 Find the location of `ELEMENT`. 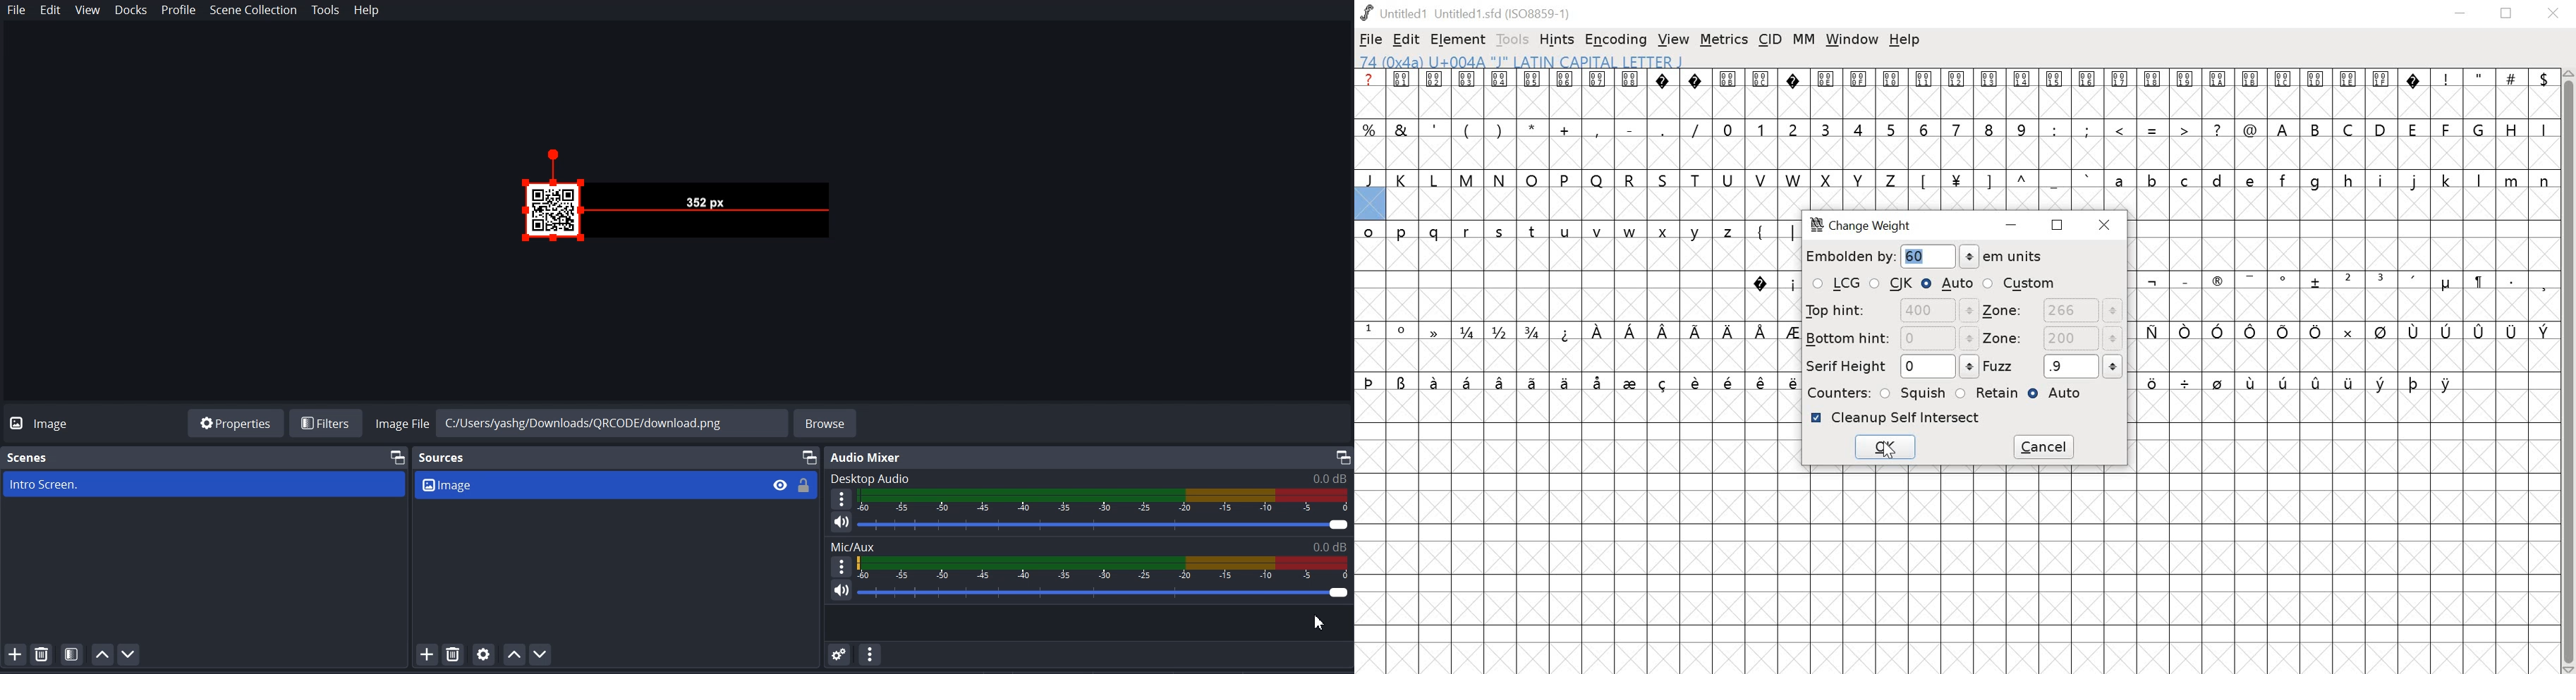

ELEMENT is located at coordinates (1460, 40).